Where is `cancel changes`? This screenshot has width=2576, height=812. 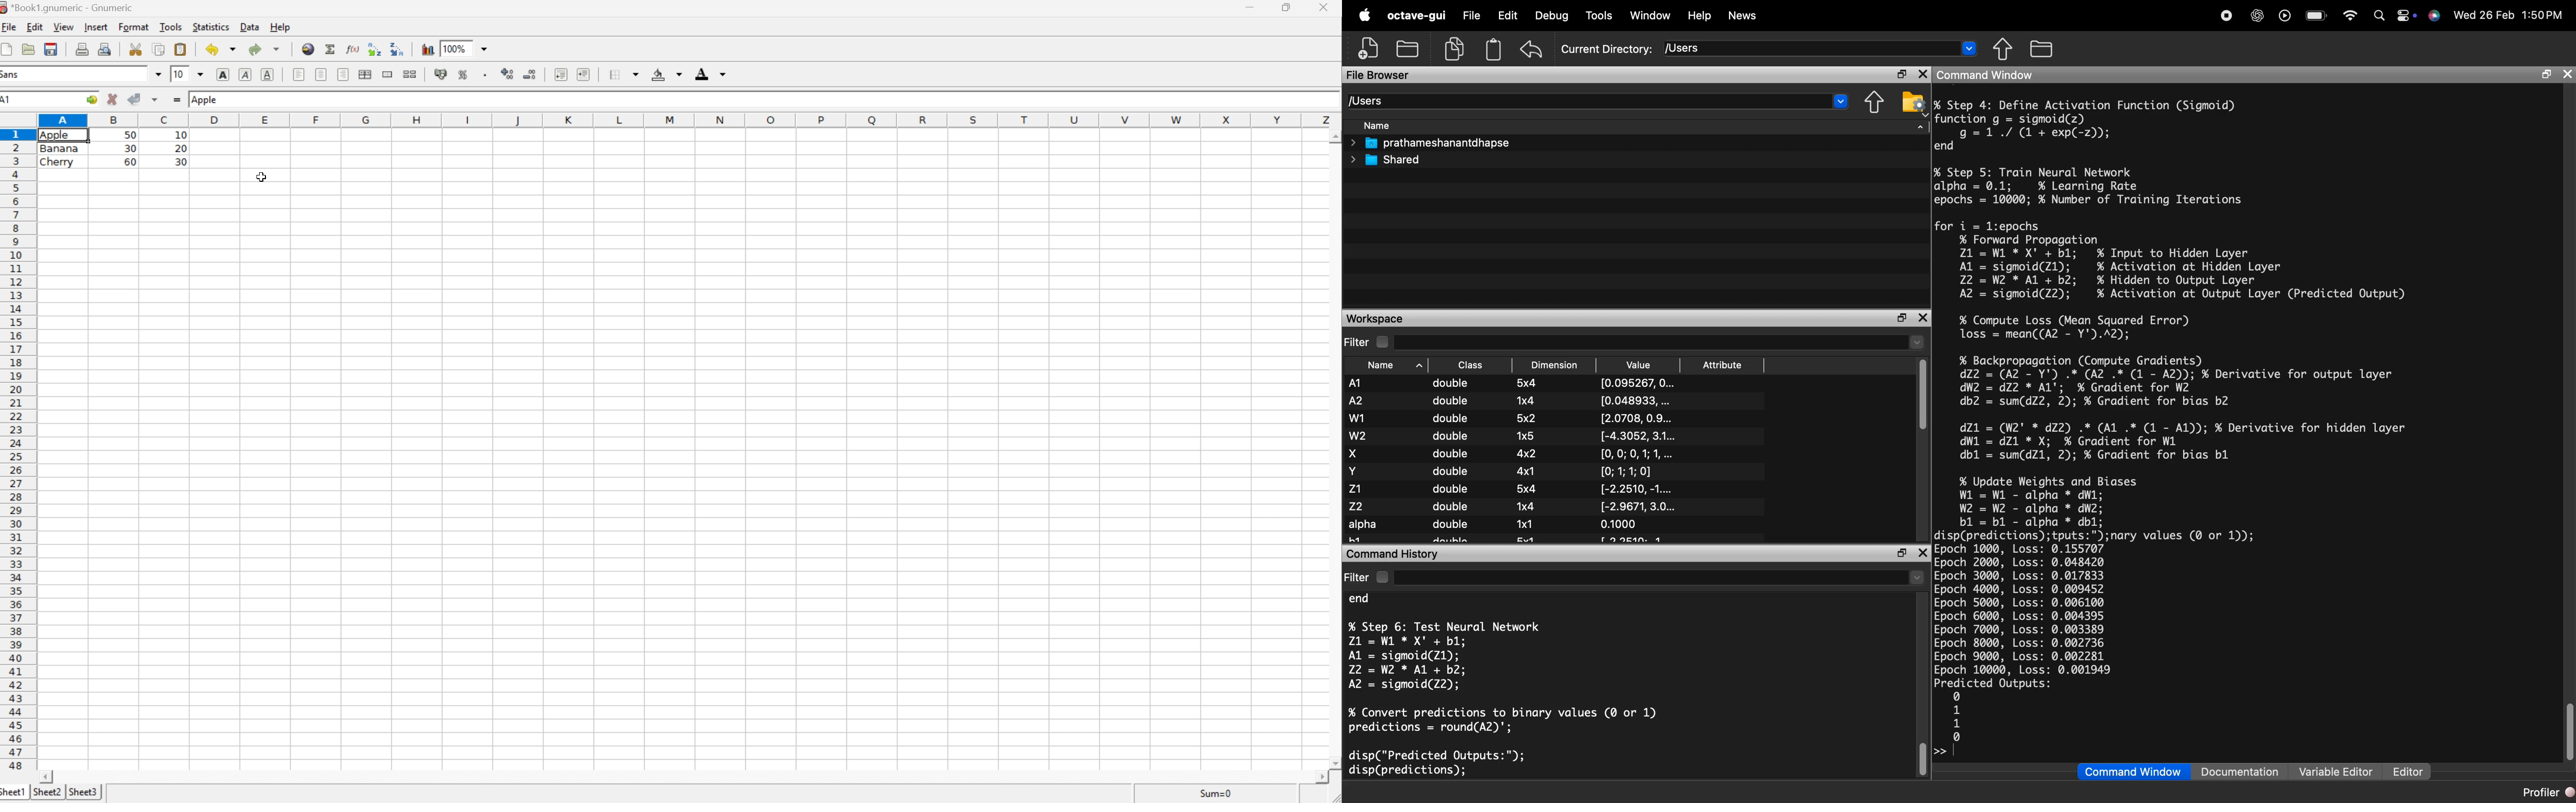
cancel changes is located at coordinates (113, 99).